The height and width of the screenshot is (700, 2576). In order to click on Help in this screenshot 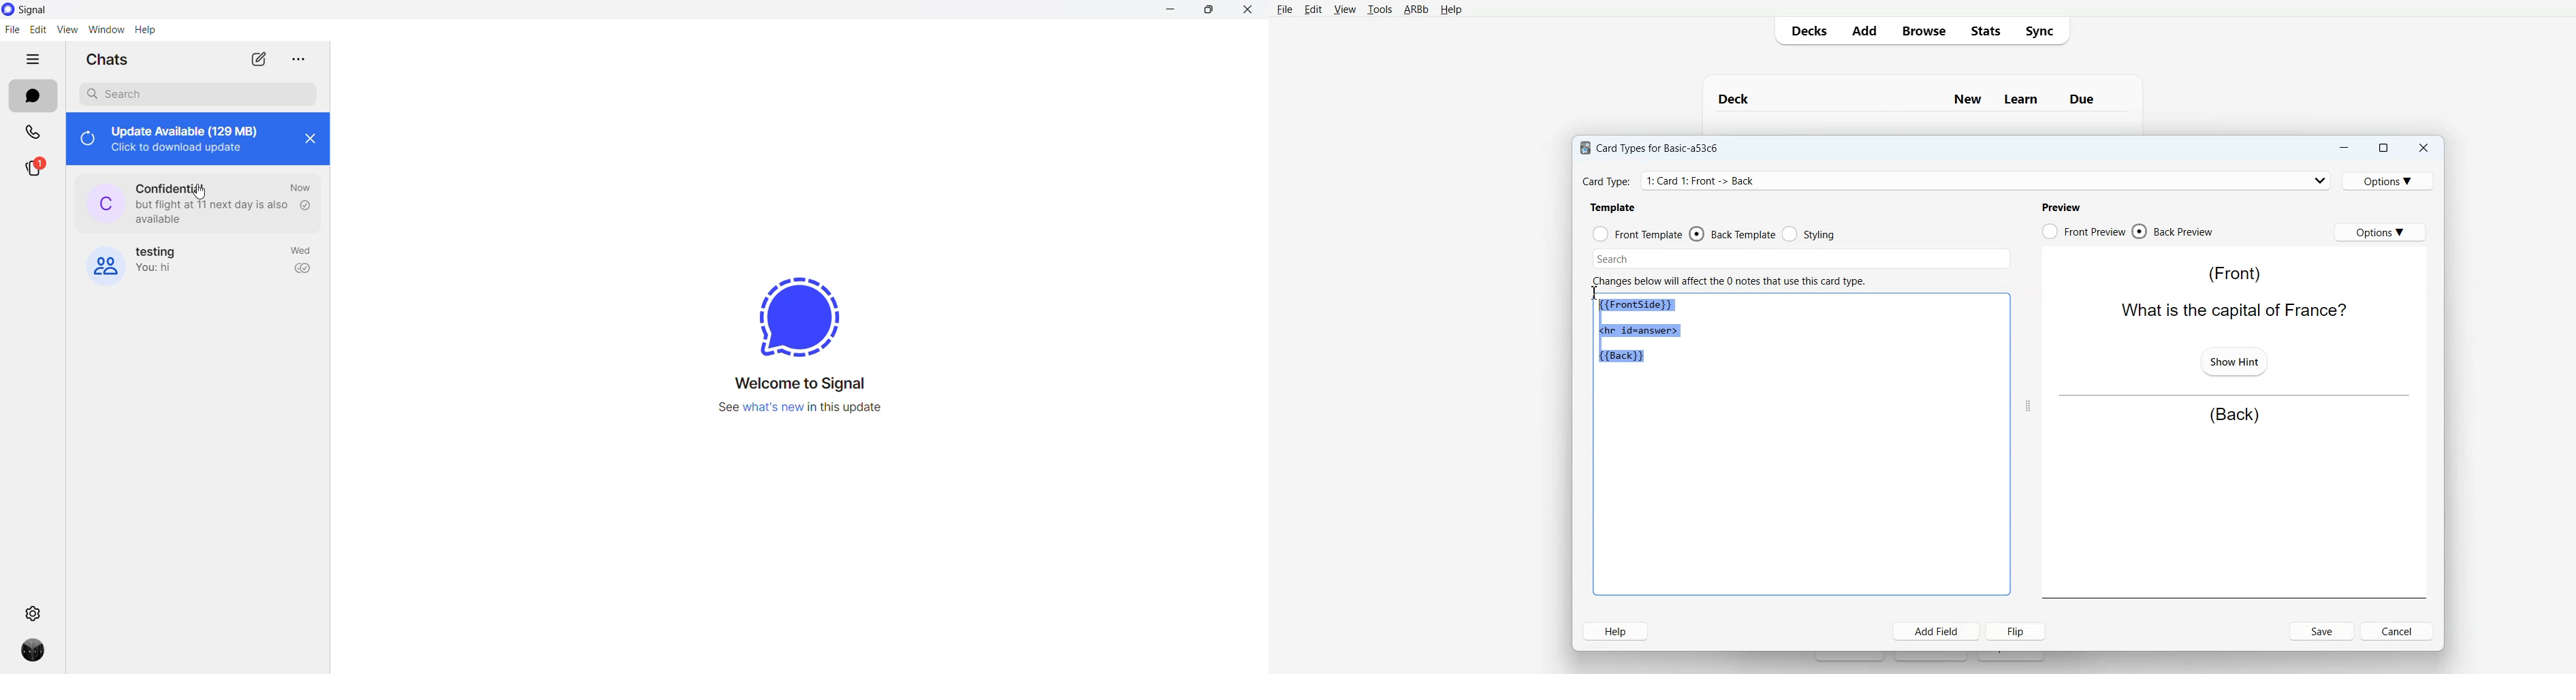, I will do `click(1451, 10)`.